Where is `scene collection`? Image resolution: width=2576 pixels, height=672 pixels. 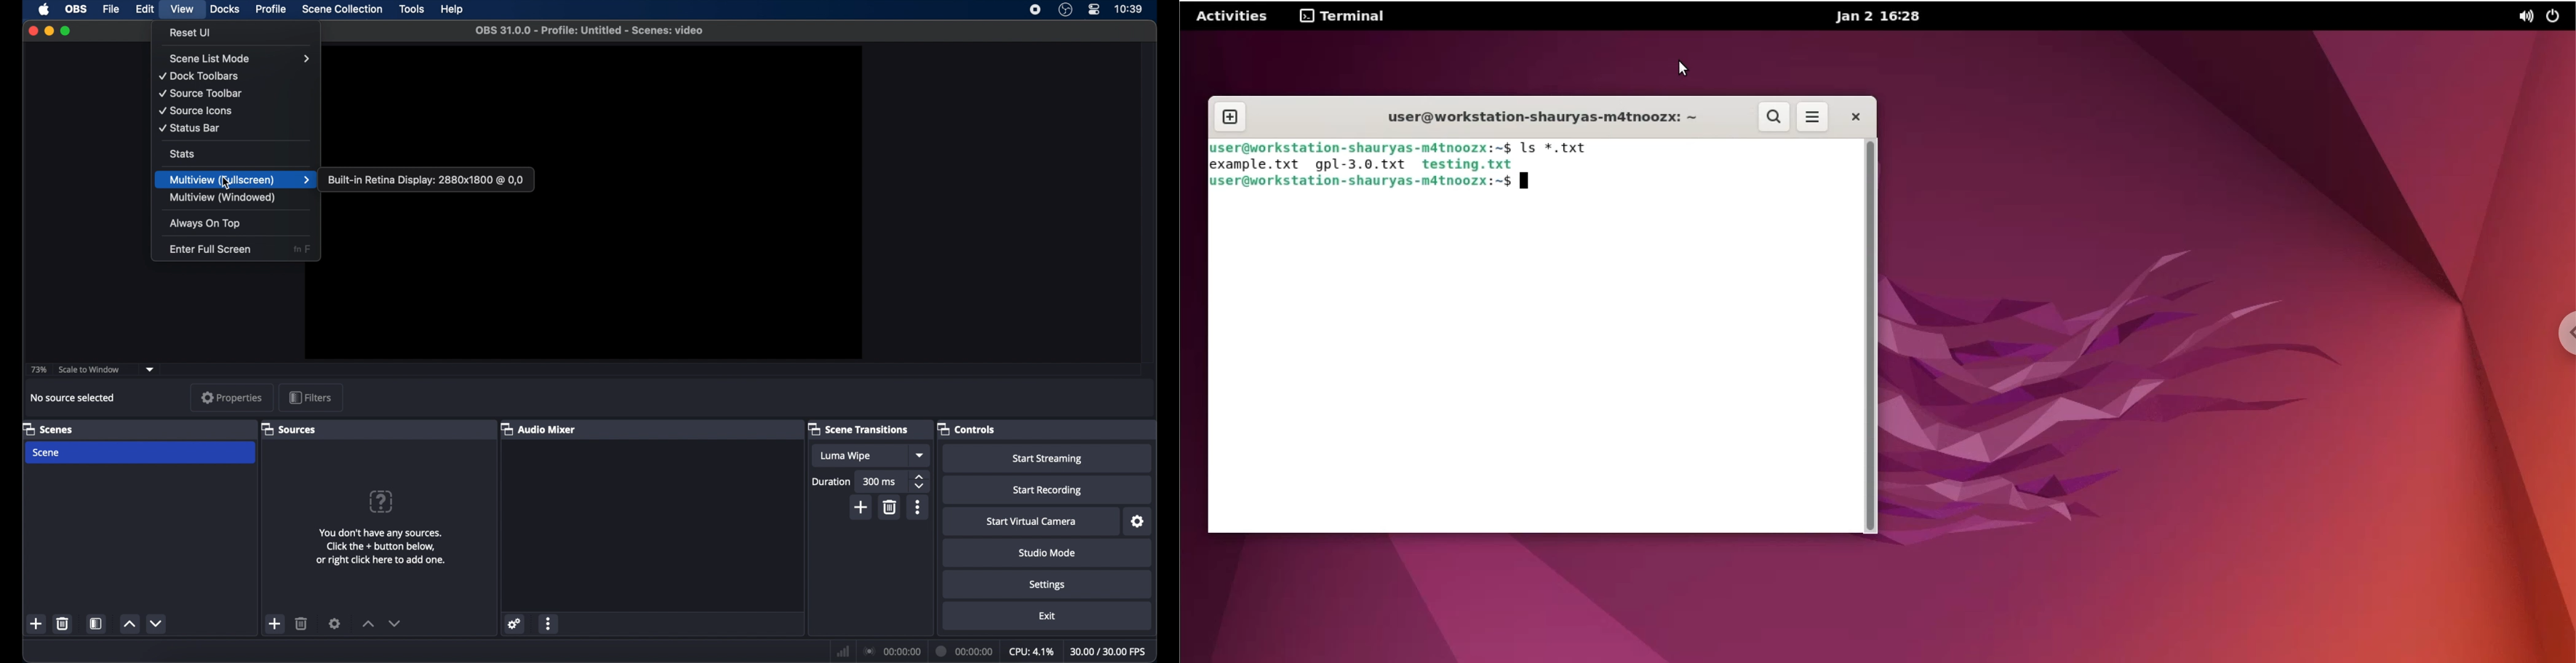 scene collection is located at coordinates (343, 9).